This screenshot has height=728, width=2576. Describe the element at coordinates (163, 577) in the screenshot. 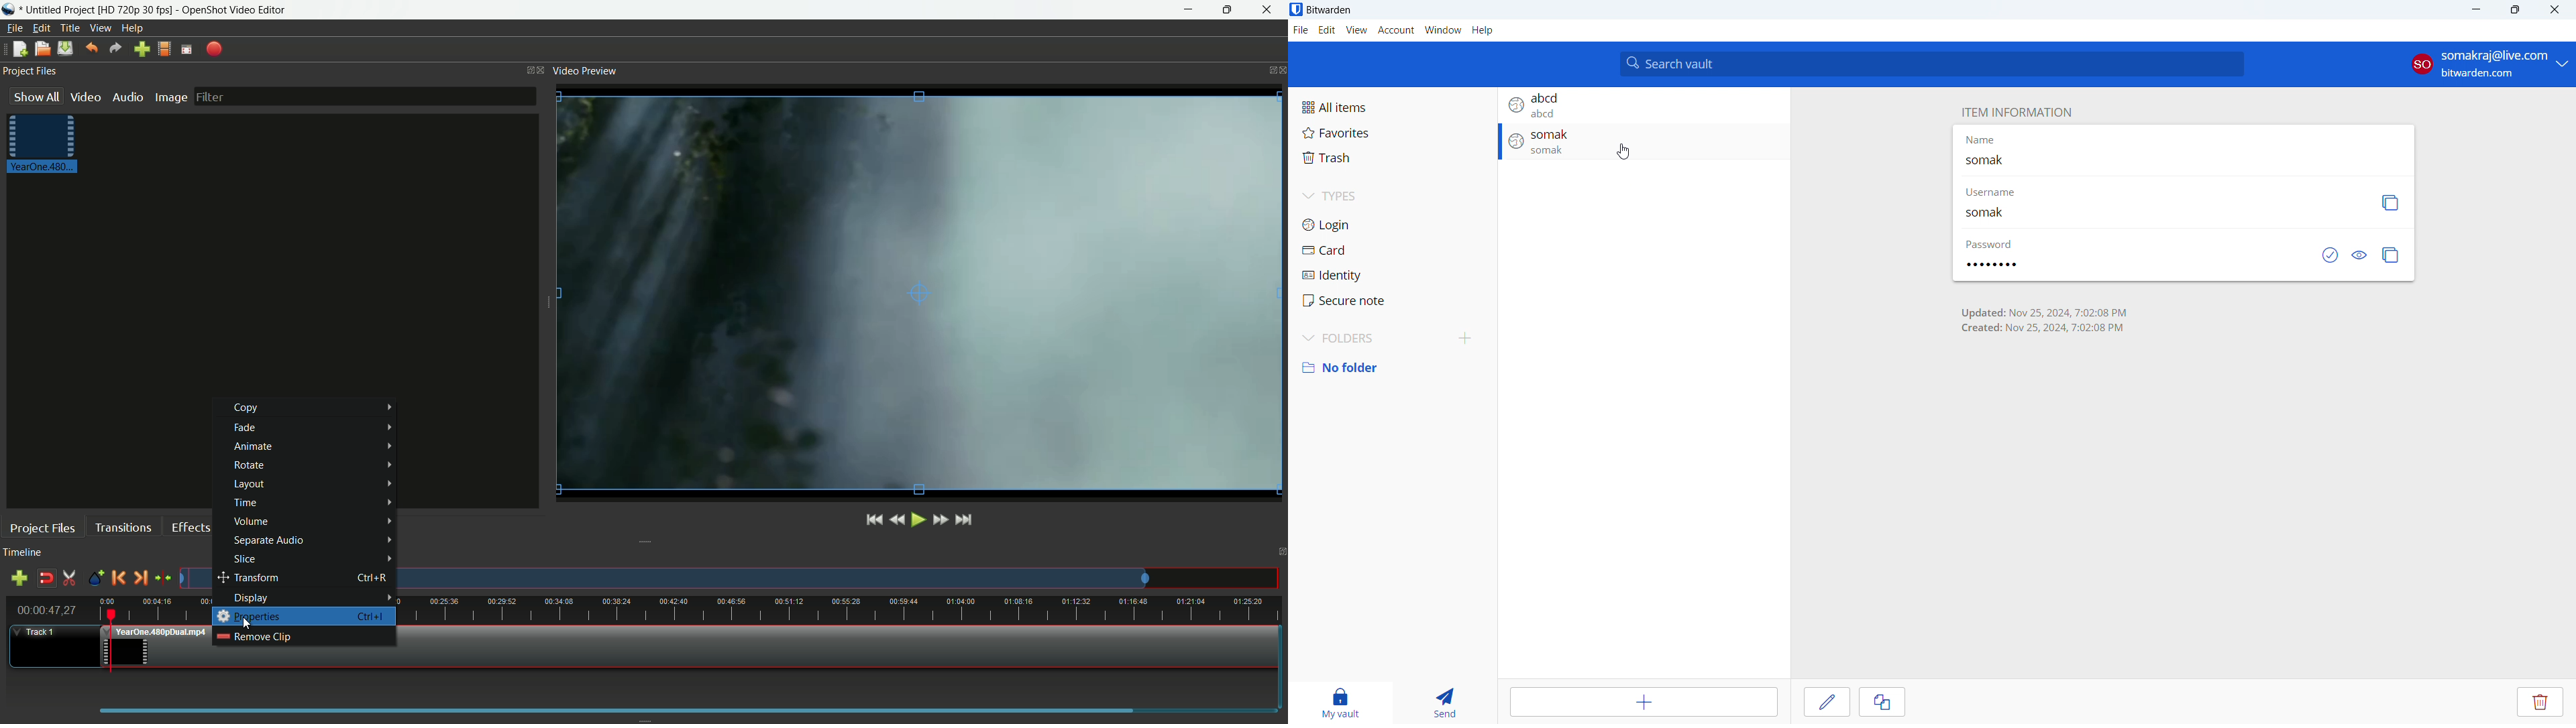

I see `center the timeline on the playhead` at that location.